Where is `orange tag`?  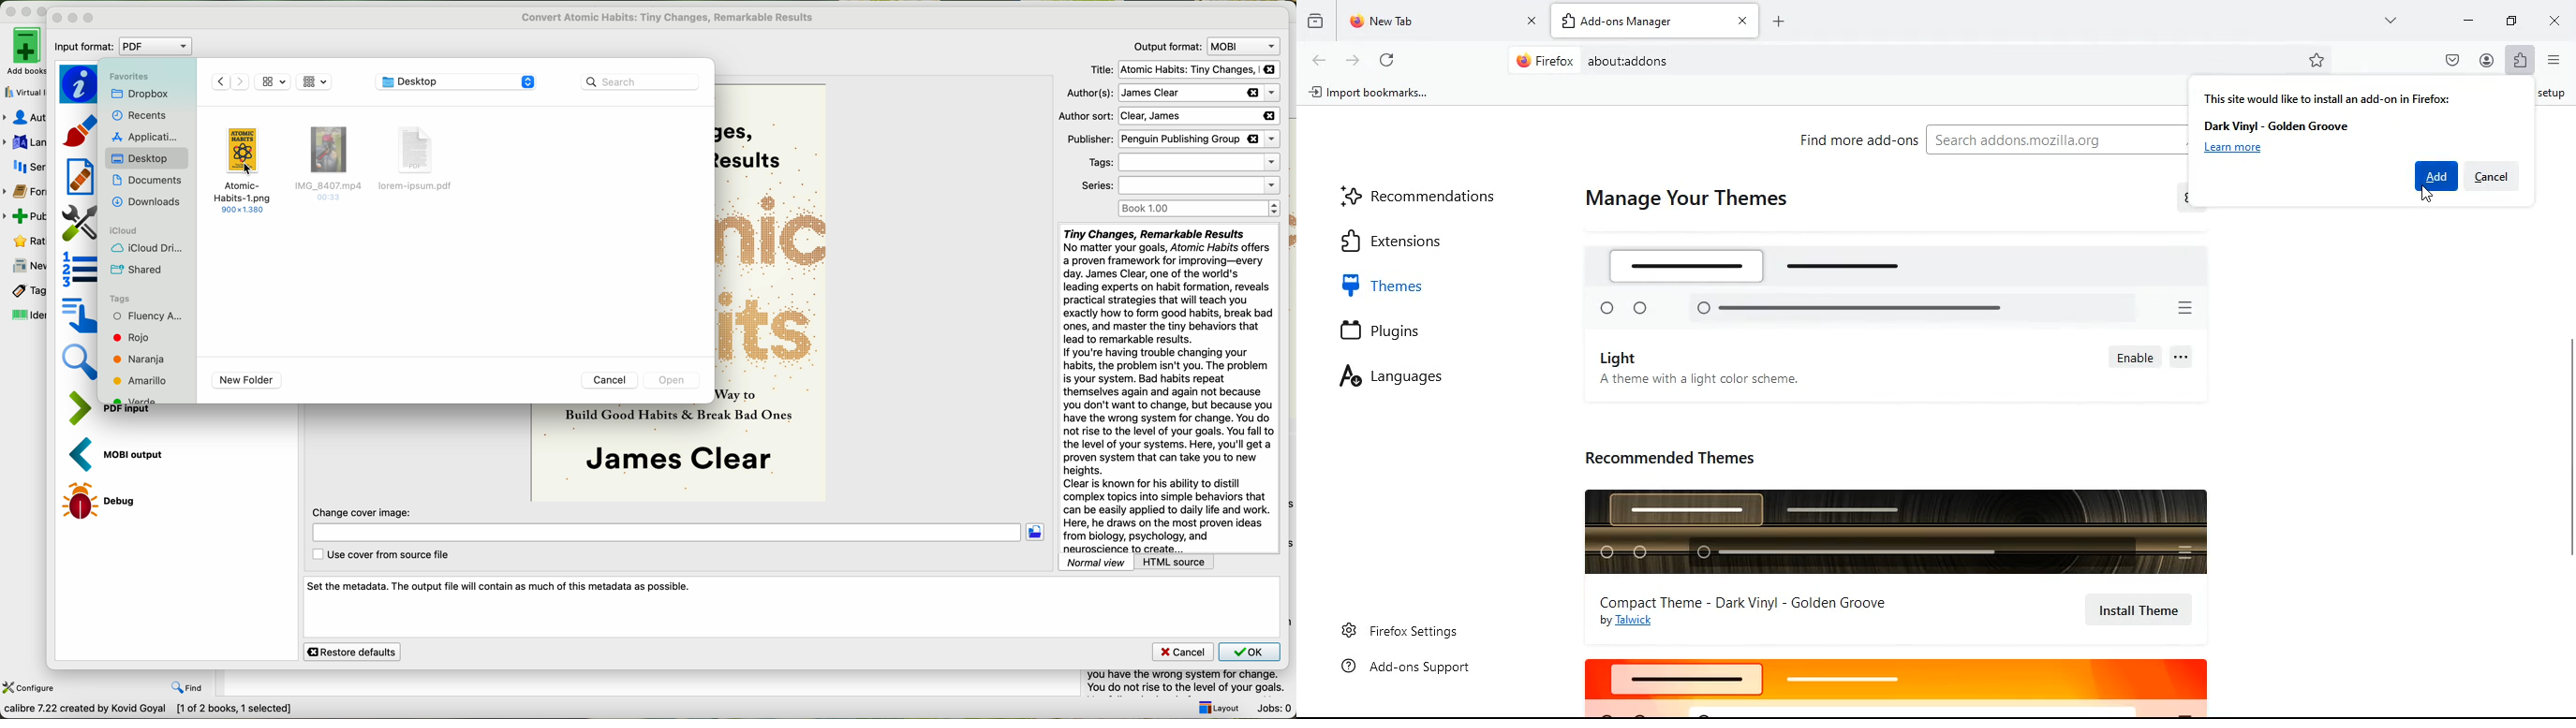 orange tag is located at coordinates (139, 360).